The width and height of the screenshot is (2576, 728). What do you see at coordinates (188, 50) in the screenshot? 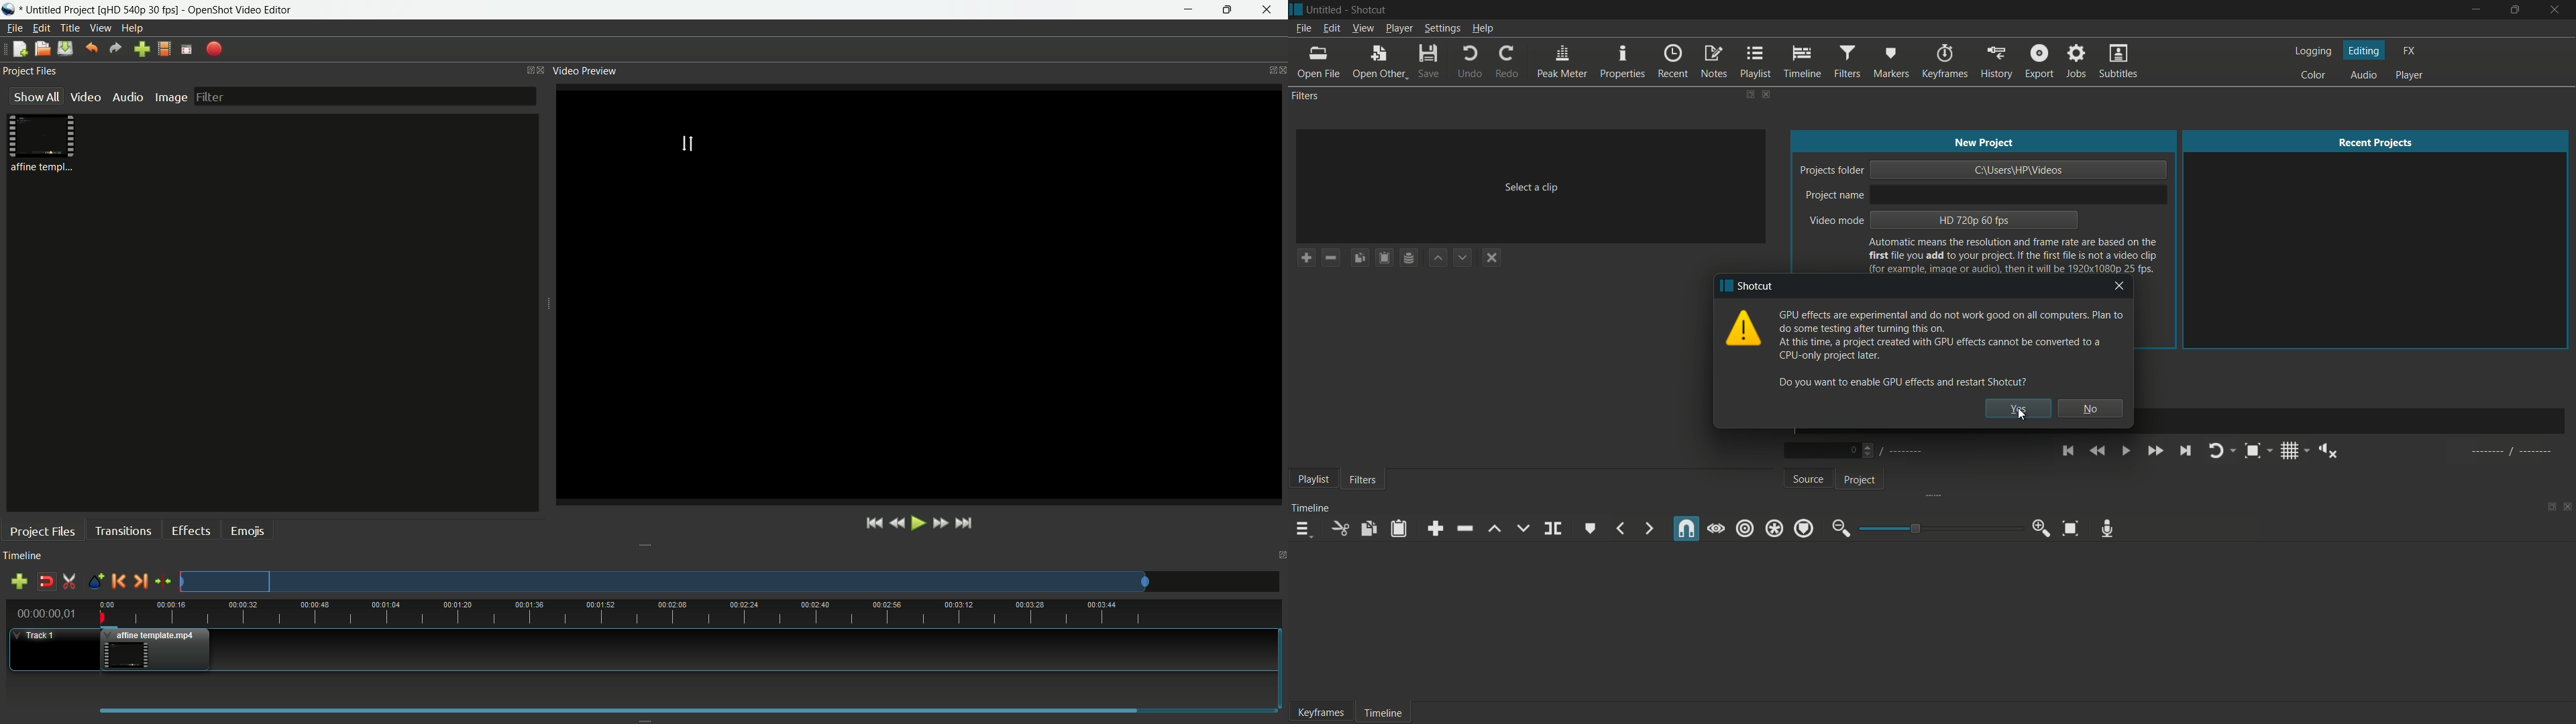
I see `full screen` at bounding box center [188, 50].